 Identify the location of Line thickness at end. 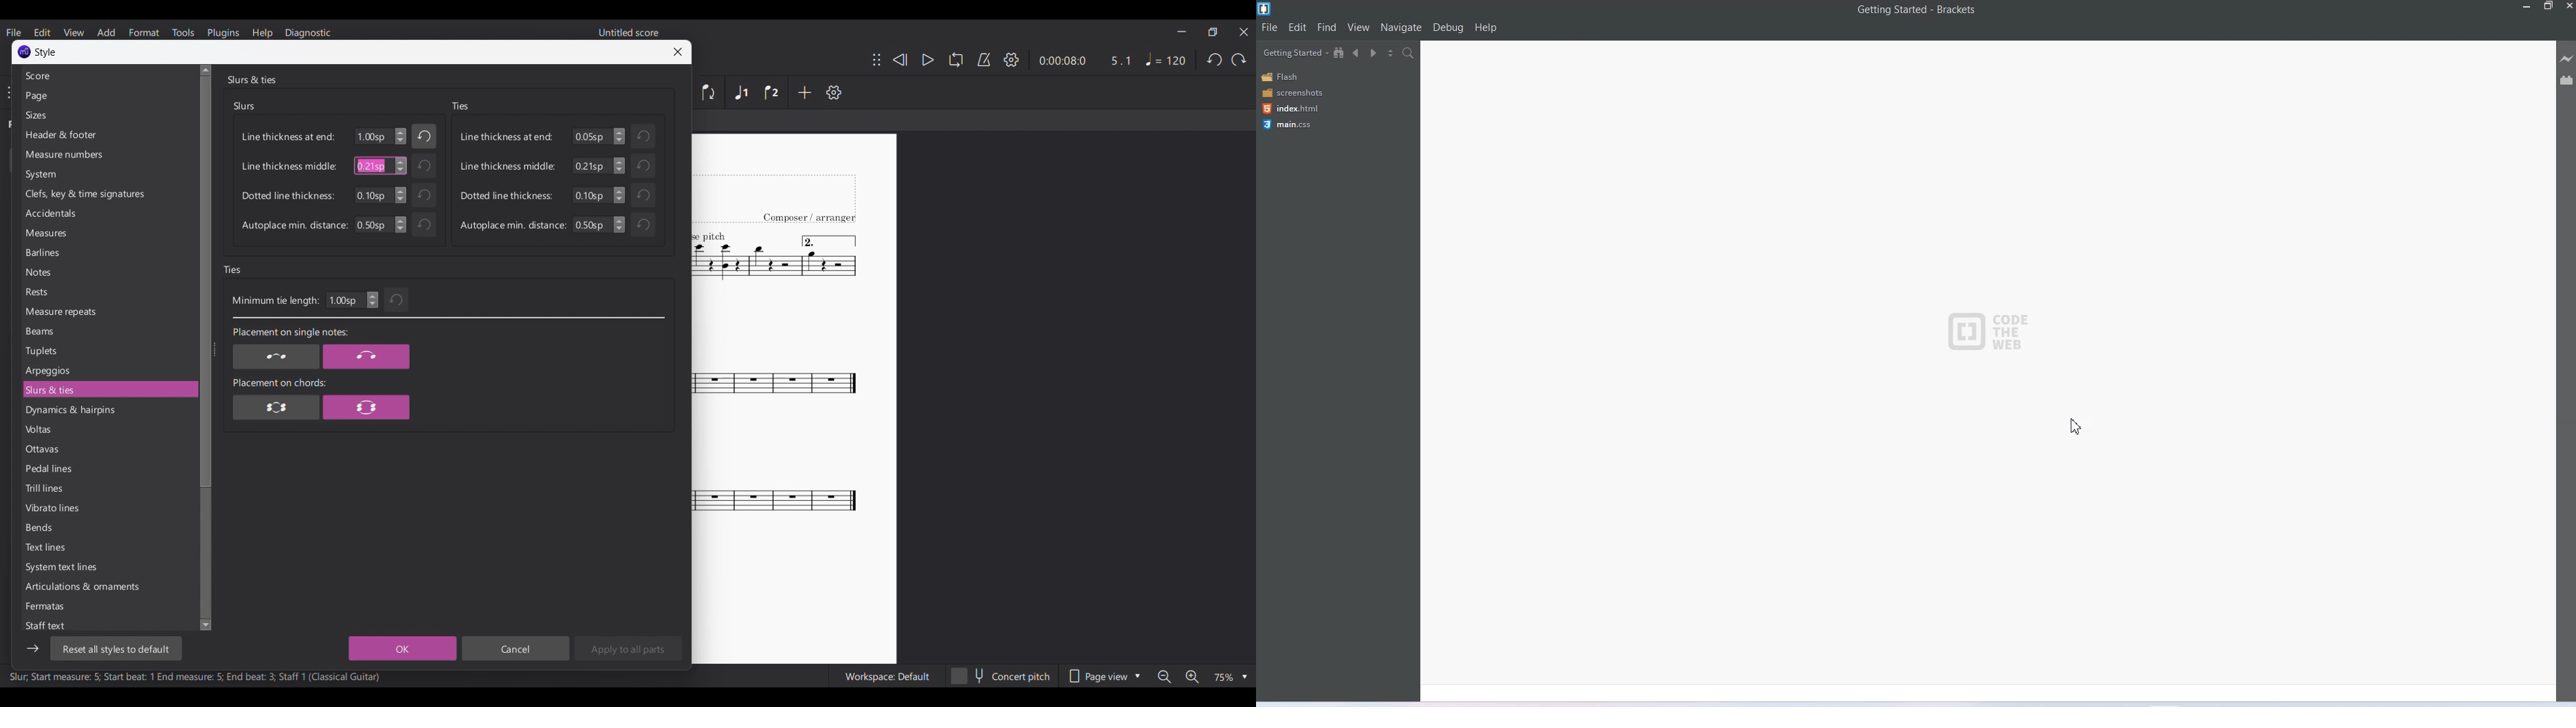
(507, 136).